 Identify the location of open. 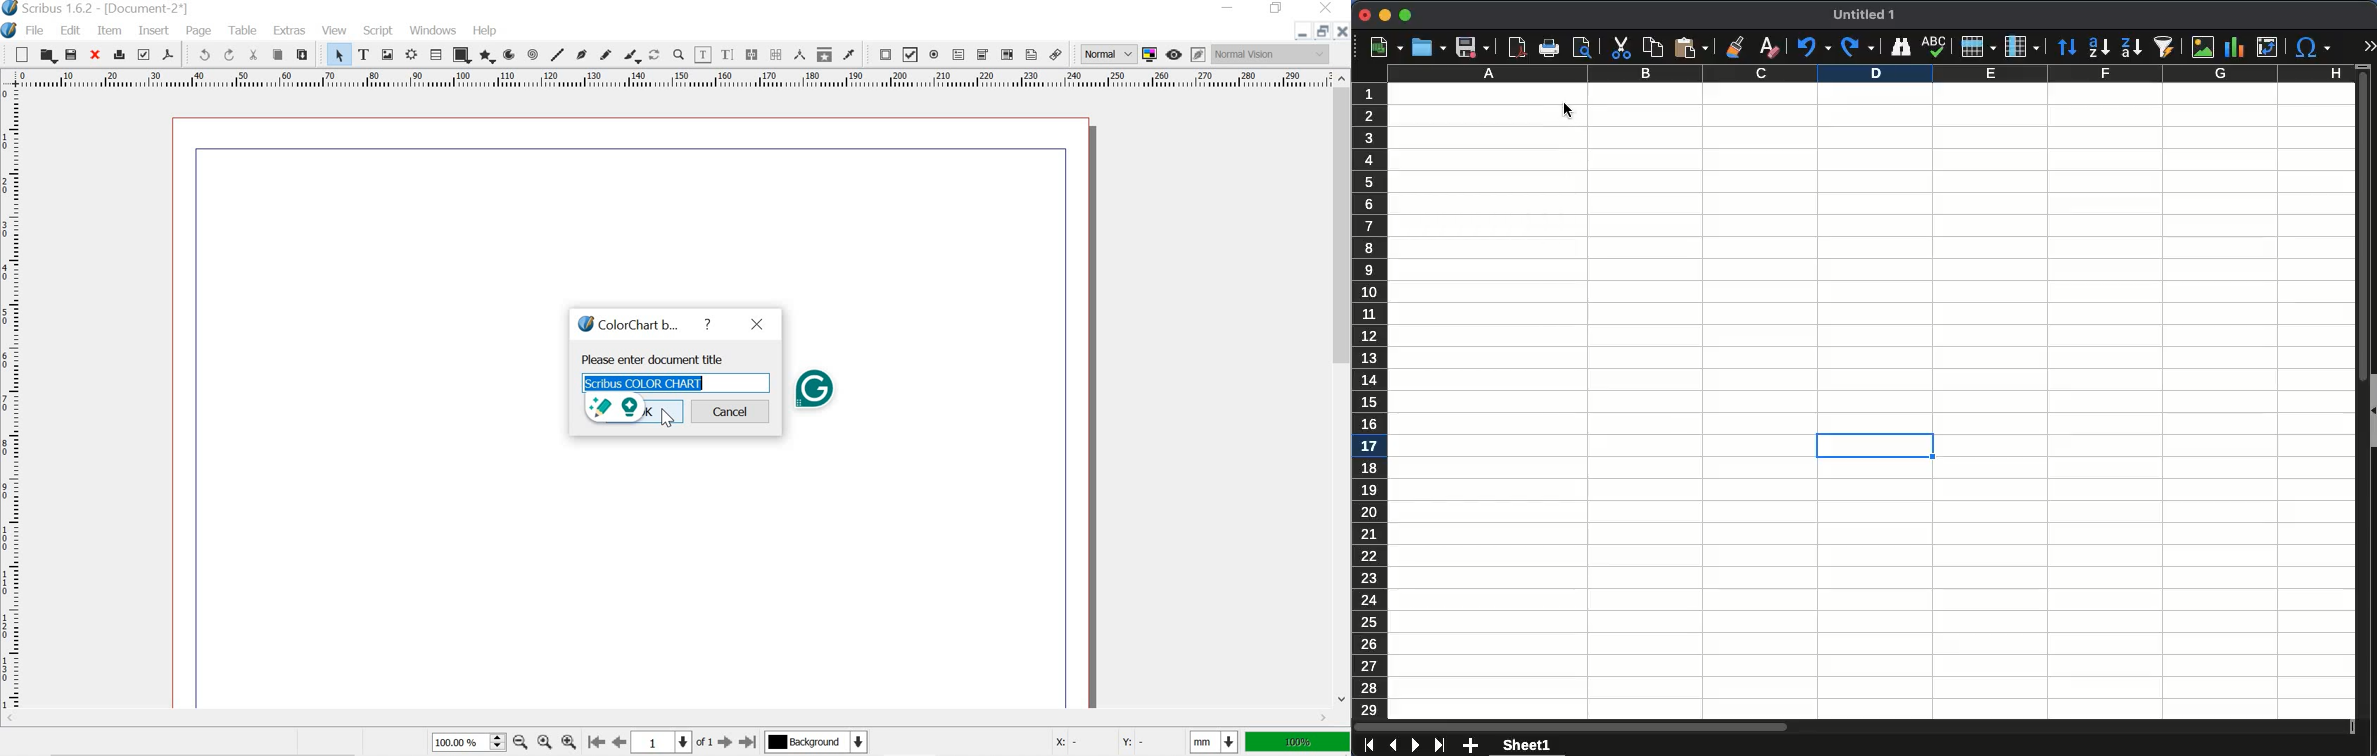
(48, 56).